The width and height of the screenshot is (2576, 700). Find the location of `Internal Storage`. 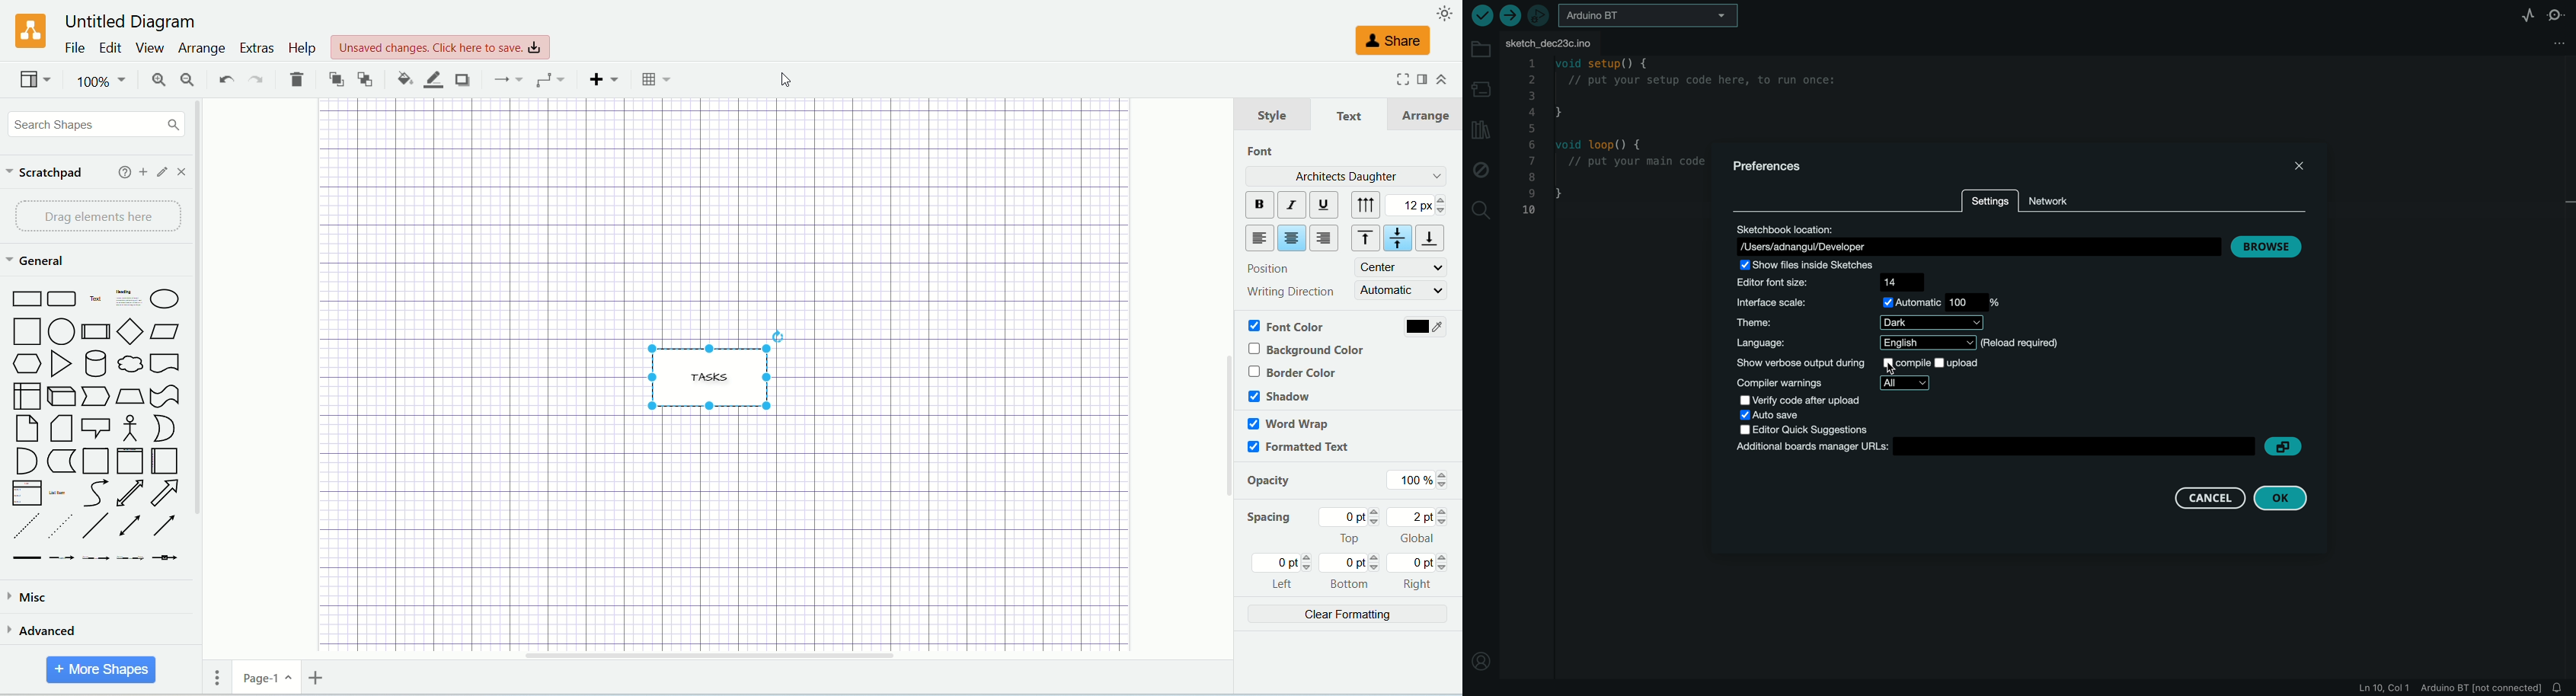

Internal Storage is located at coordinates (26, 395).